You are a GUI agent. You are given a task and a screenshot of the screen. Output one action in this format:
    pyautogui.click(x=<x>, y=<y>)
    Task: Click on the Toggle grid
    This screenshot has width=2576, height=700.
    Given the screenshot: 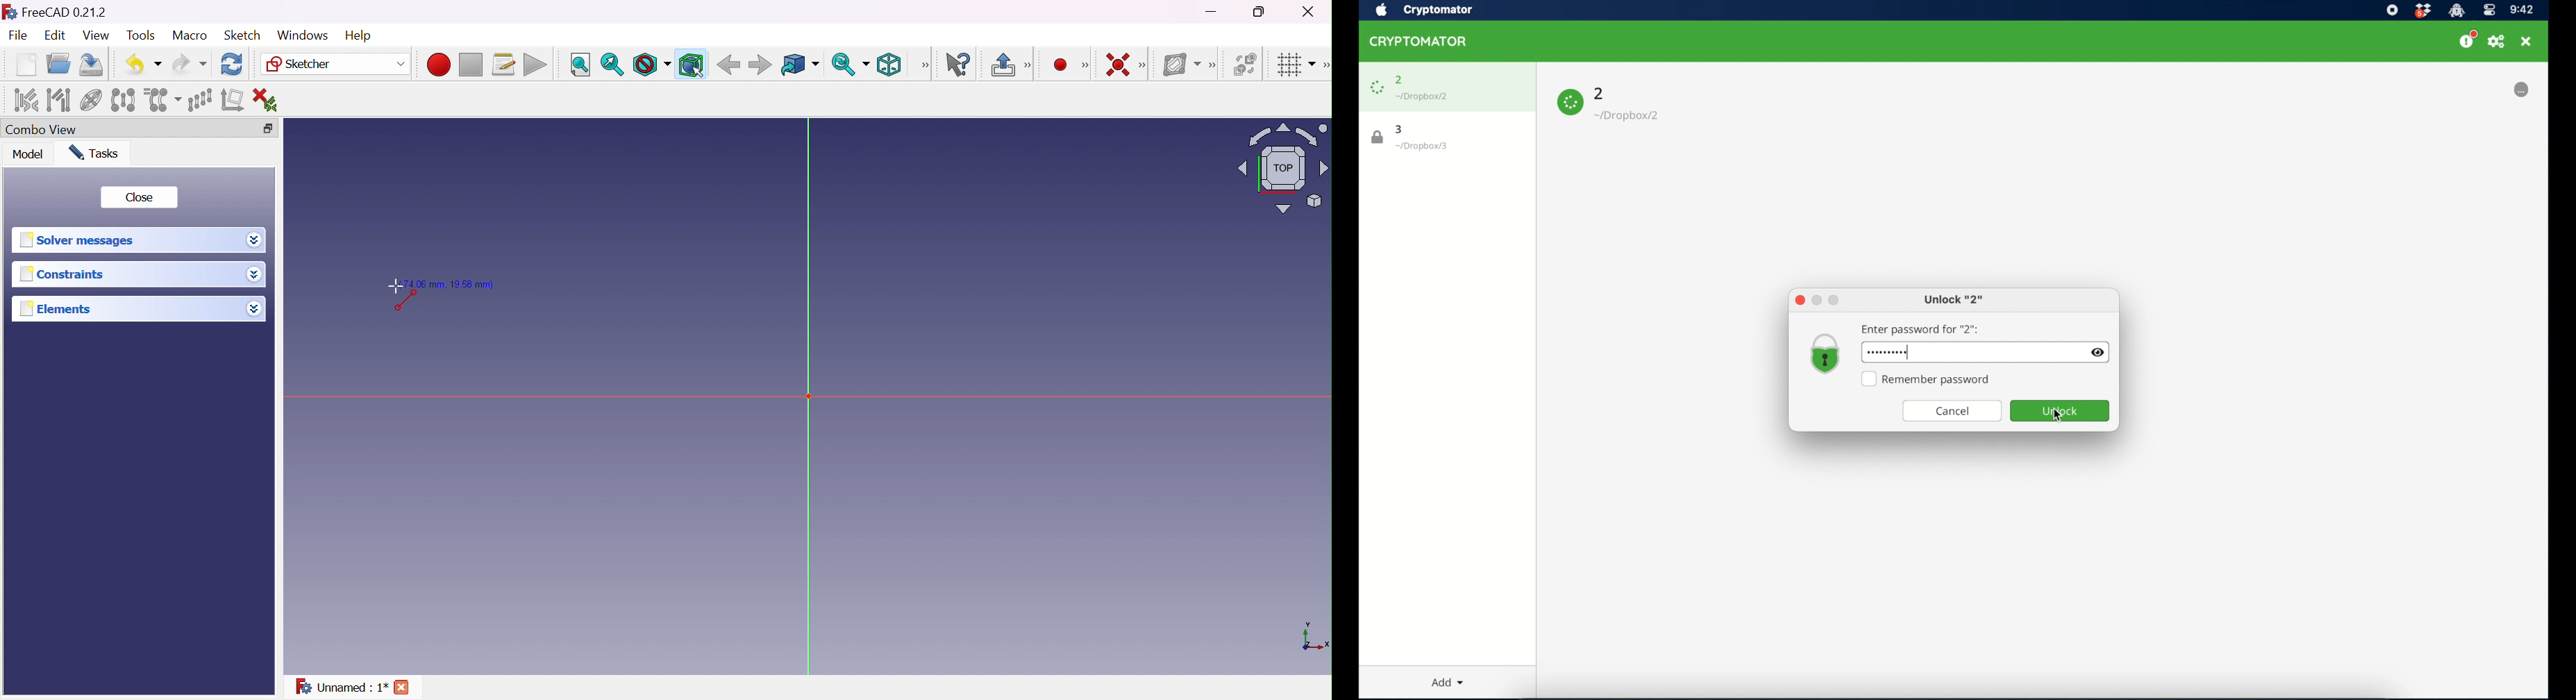 What is the action you would take?
    pyautogui.click(x=1295, y=66)
    